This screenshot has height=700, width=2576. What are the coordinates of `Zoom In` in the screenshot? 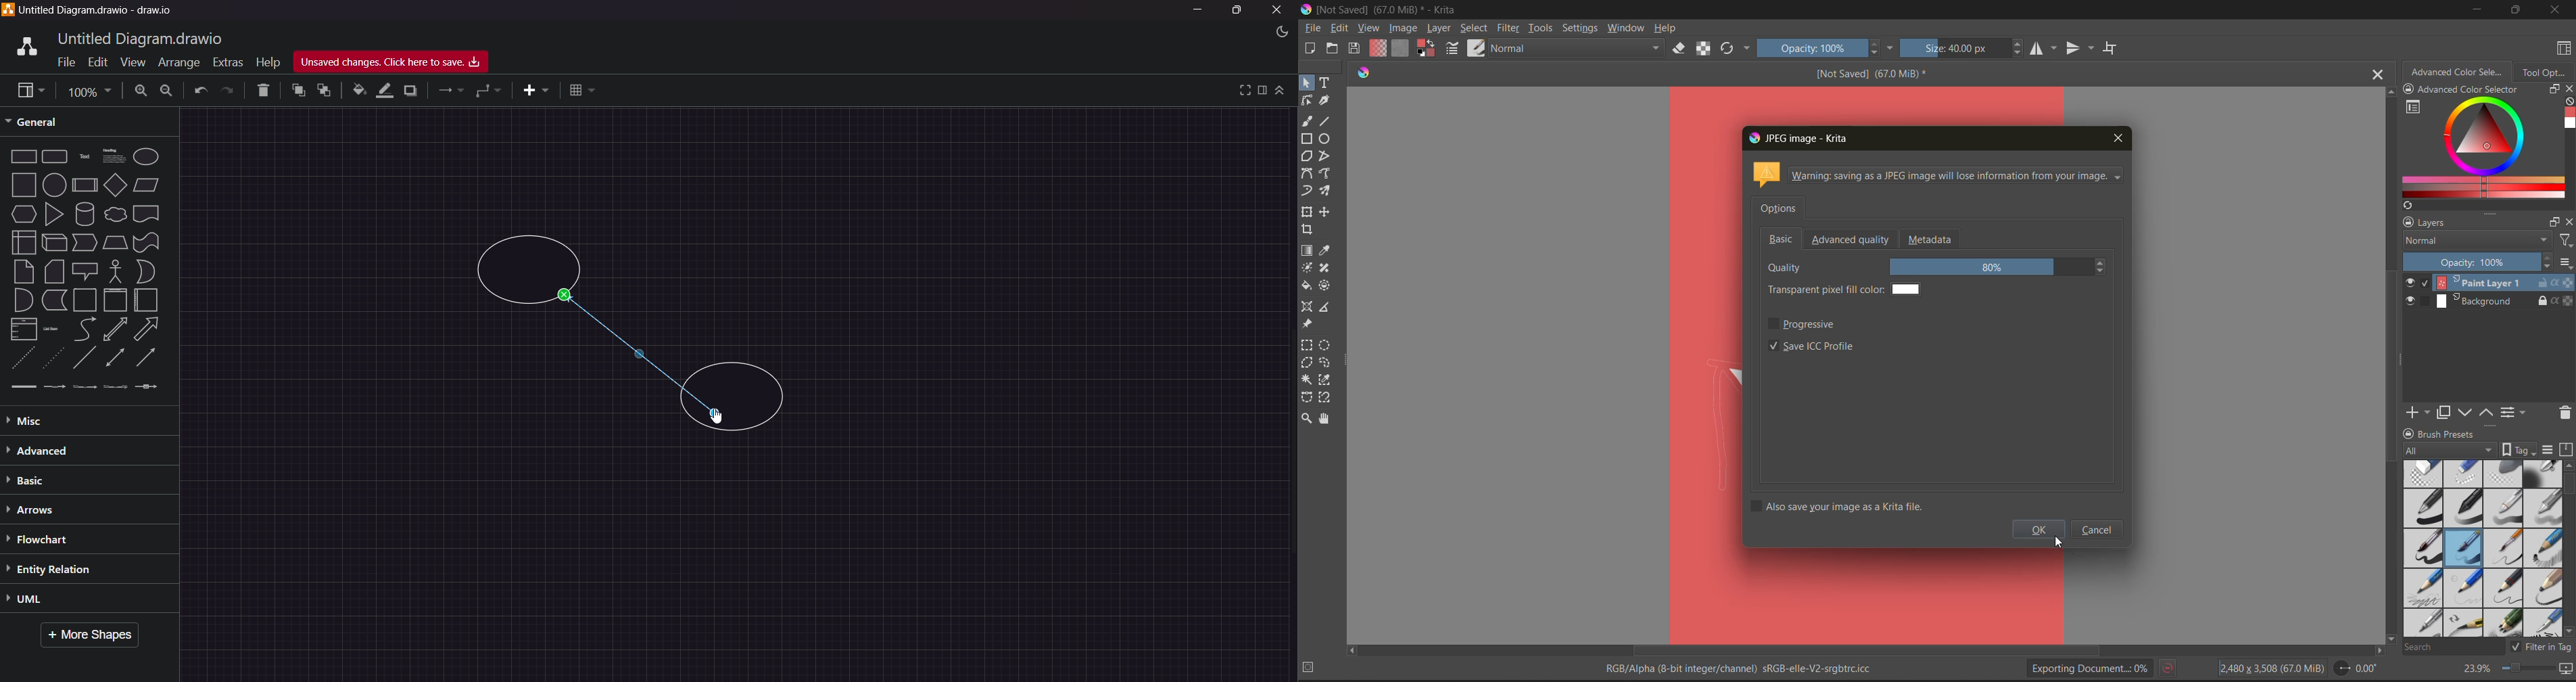 It's located at (141, 90).